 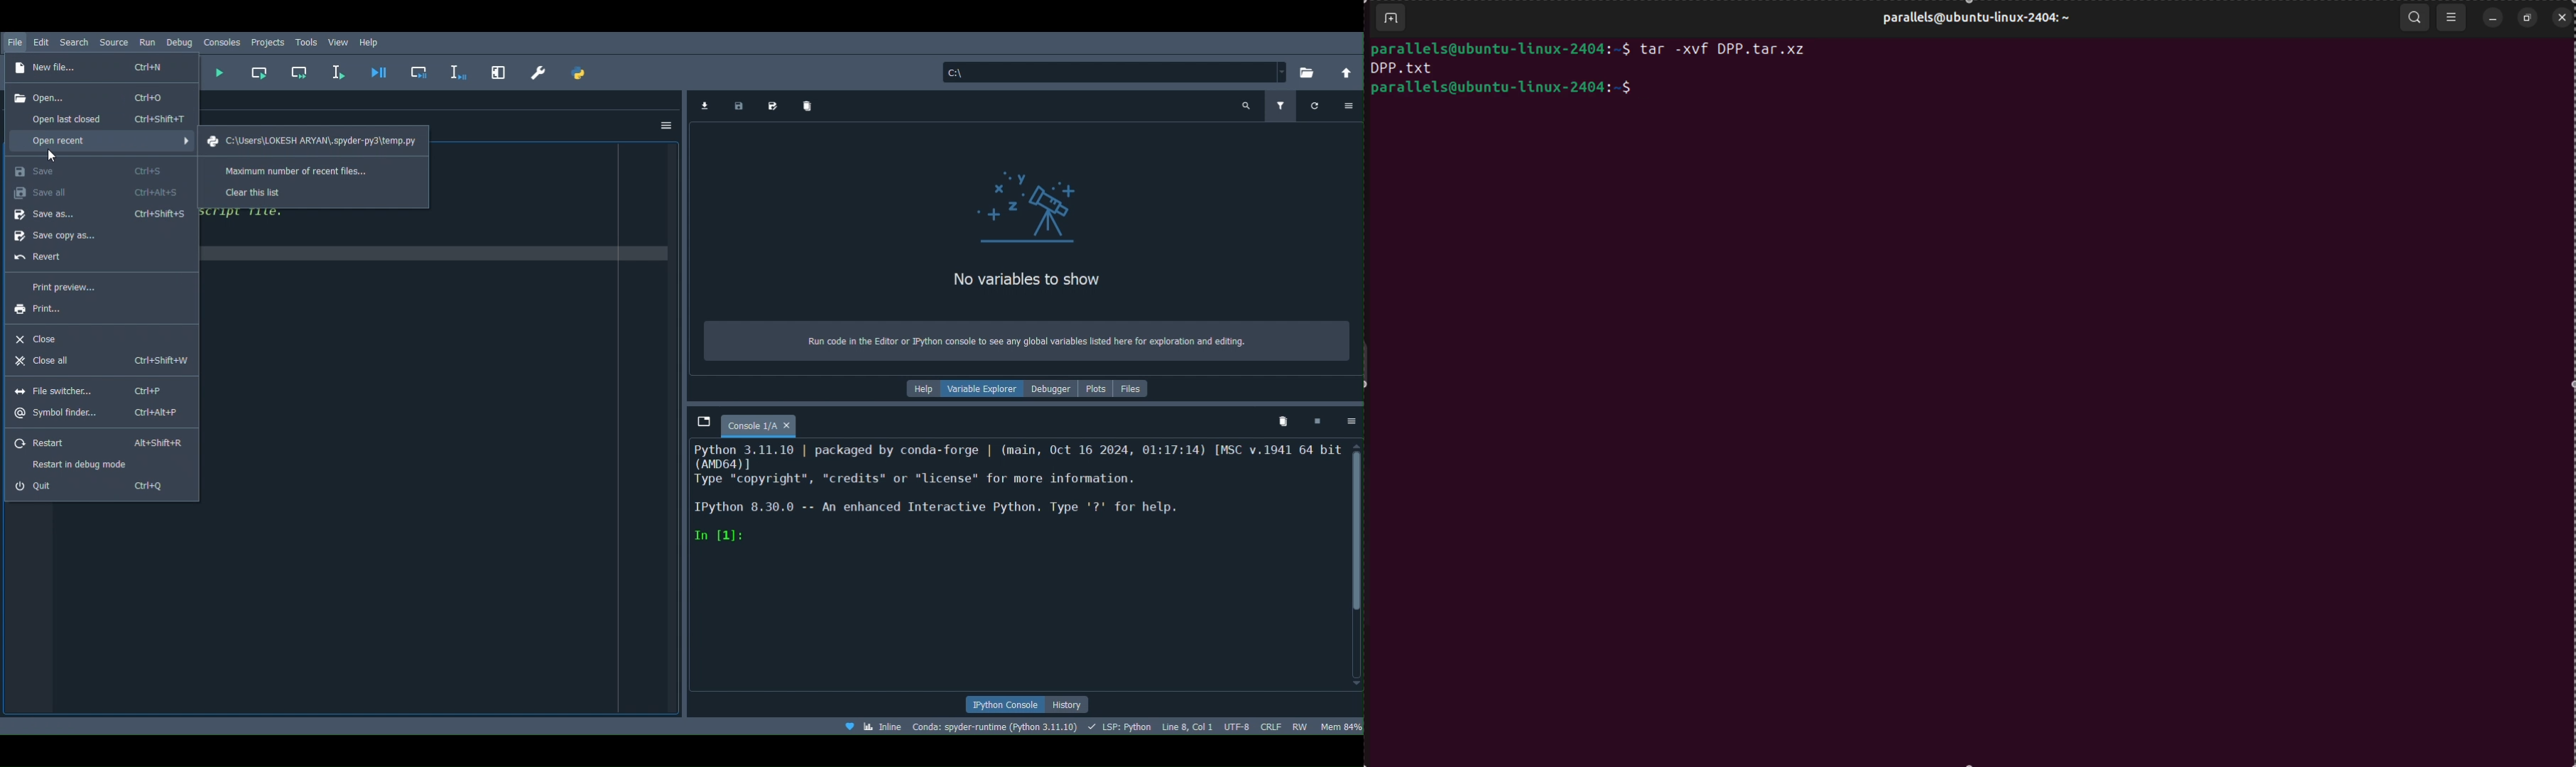 I want to click on Run, so click(x=146, y=42).